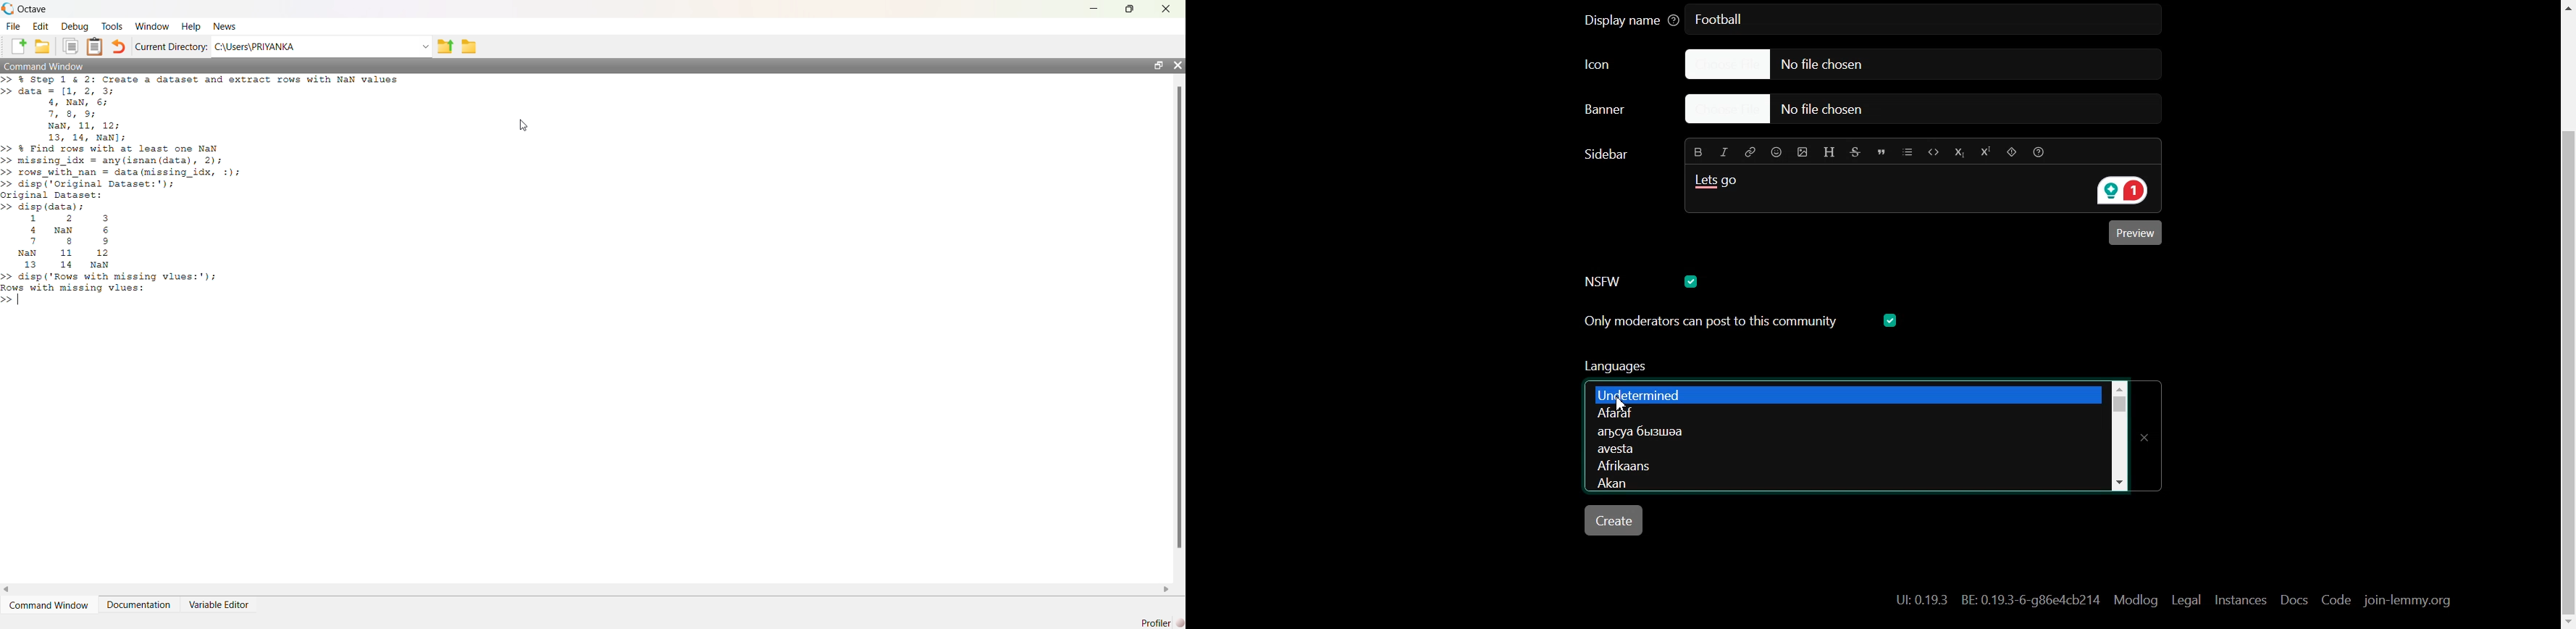  Describe the element at coordinates (1932, 151) in the screenshot. I see `Code` at that location.